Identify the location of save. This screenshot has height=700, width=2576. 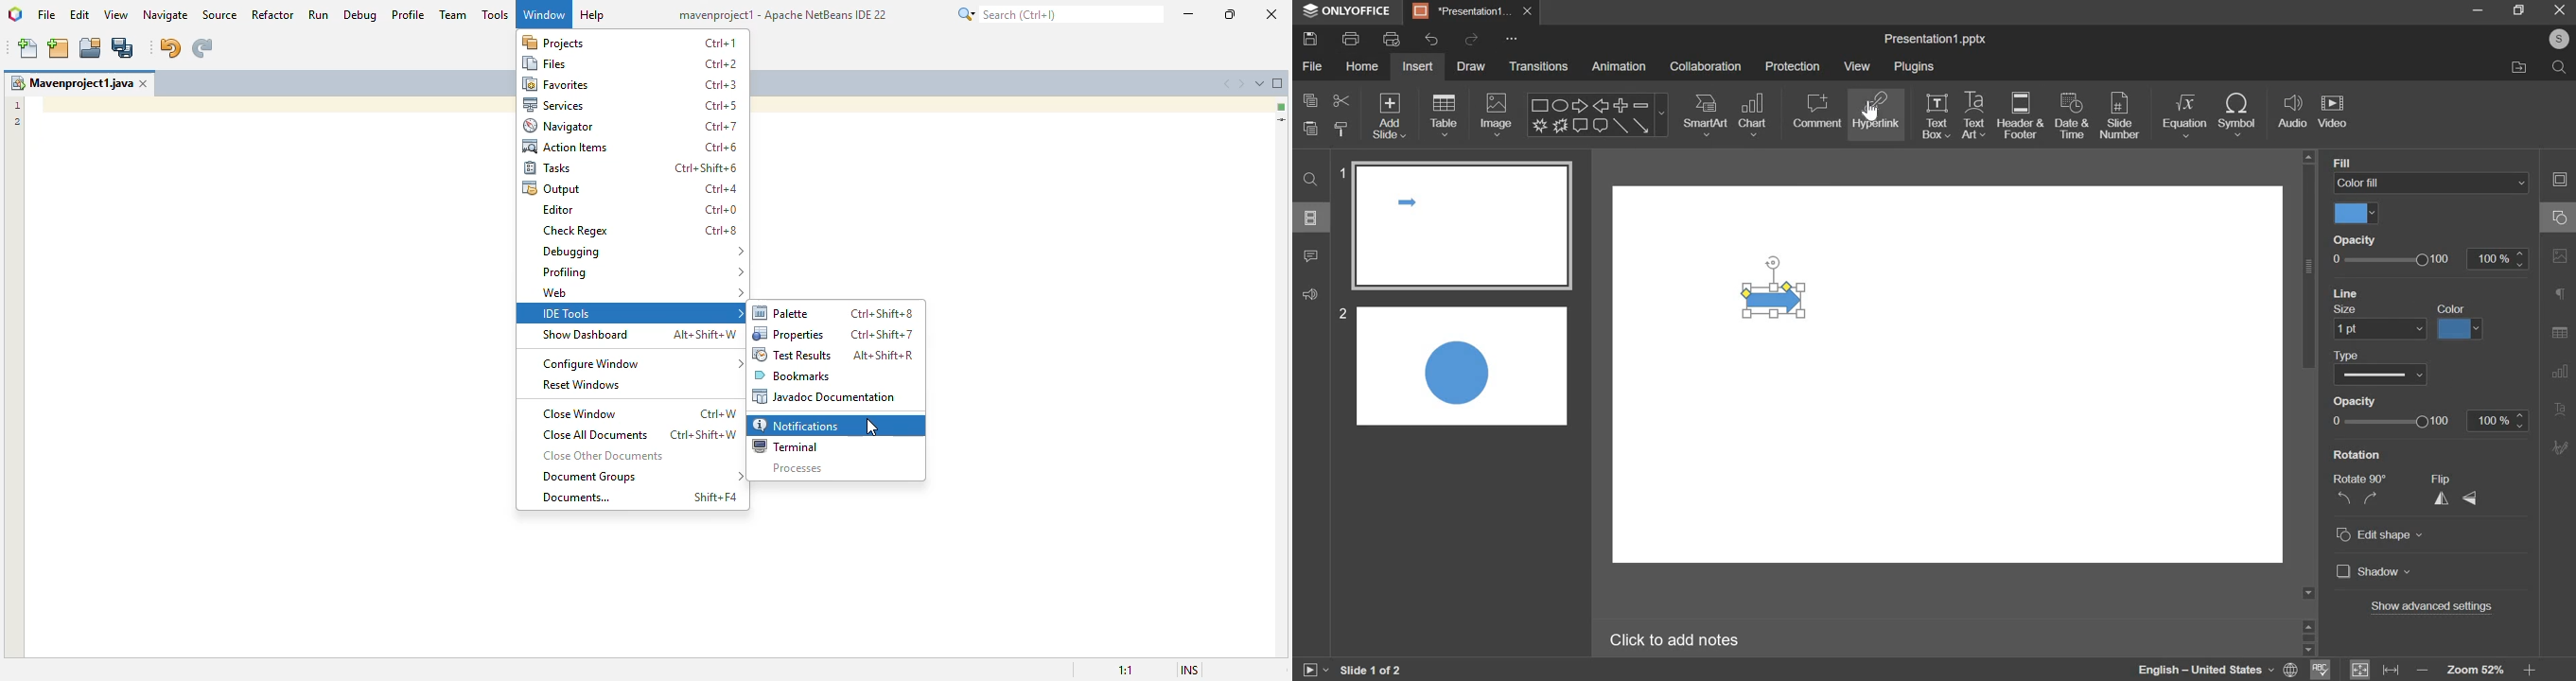
(1311, 39).